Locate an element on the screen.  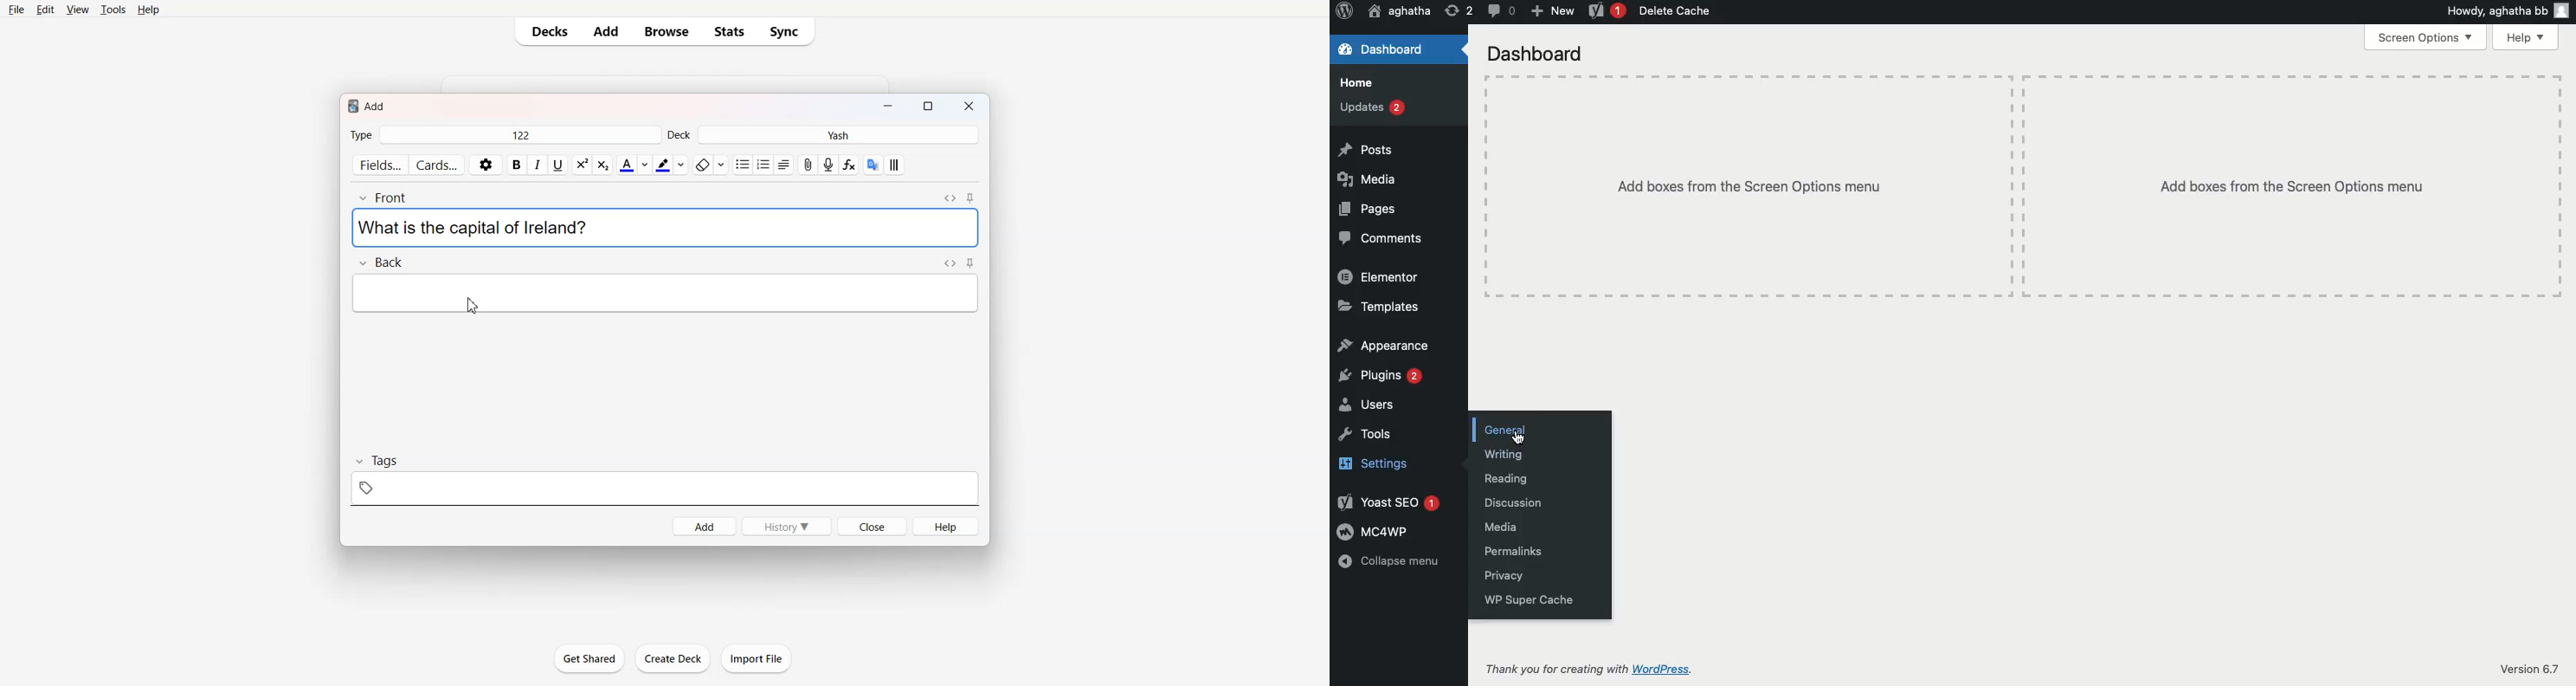
Yoast SEO is located at coordinates (1388, 502).